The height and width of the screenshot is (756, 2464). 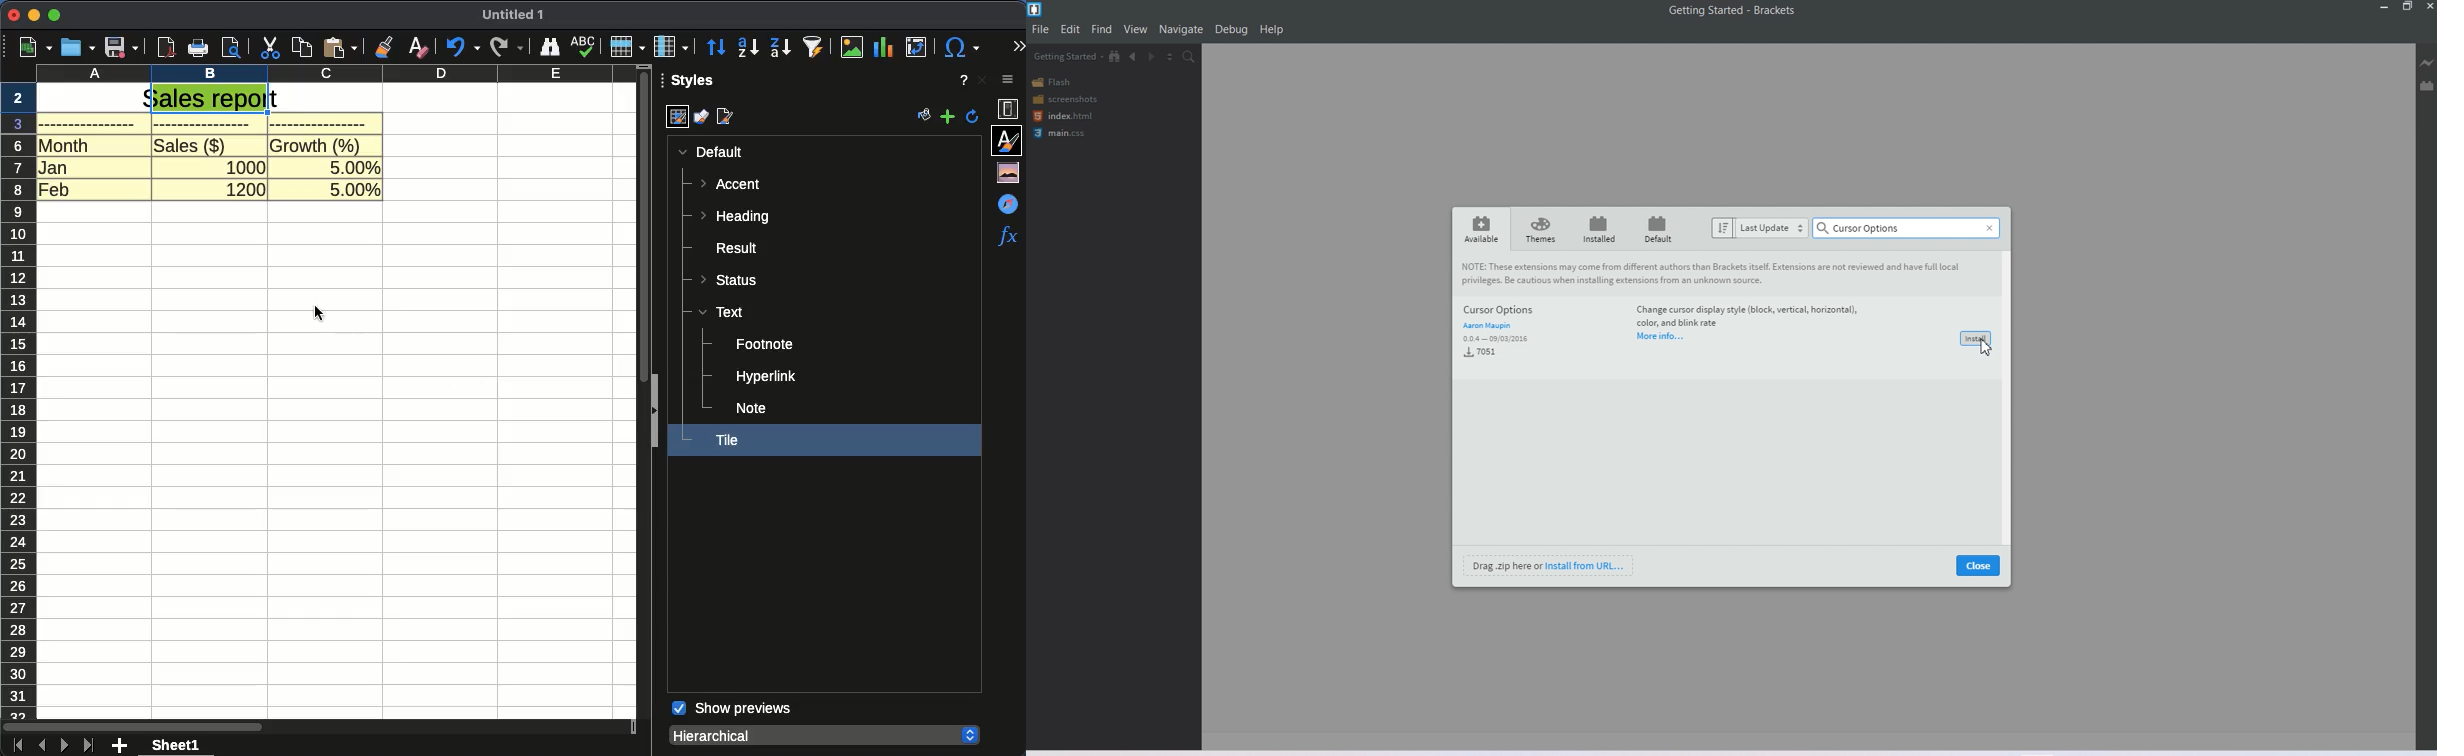 I want to click on print, so click(x=197, y=48).